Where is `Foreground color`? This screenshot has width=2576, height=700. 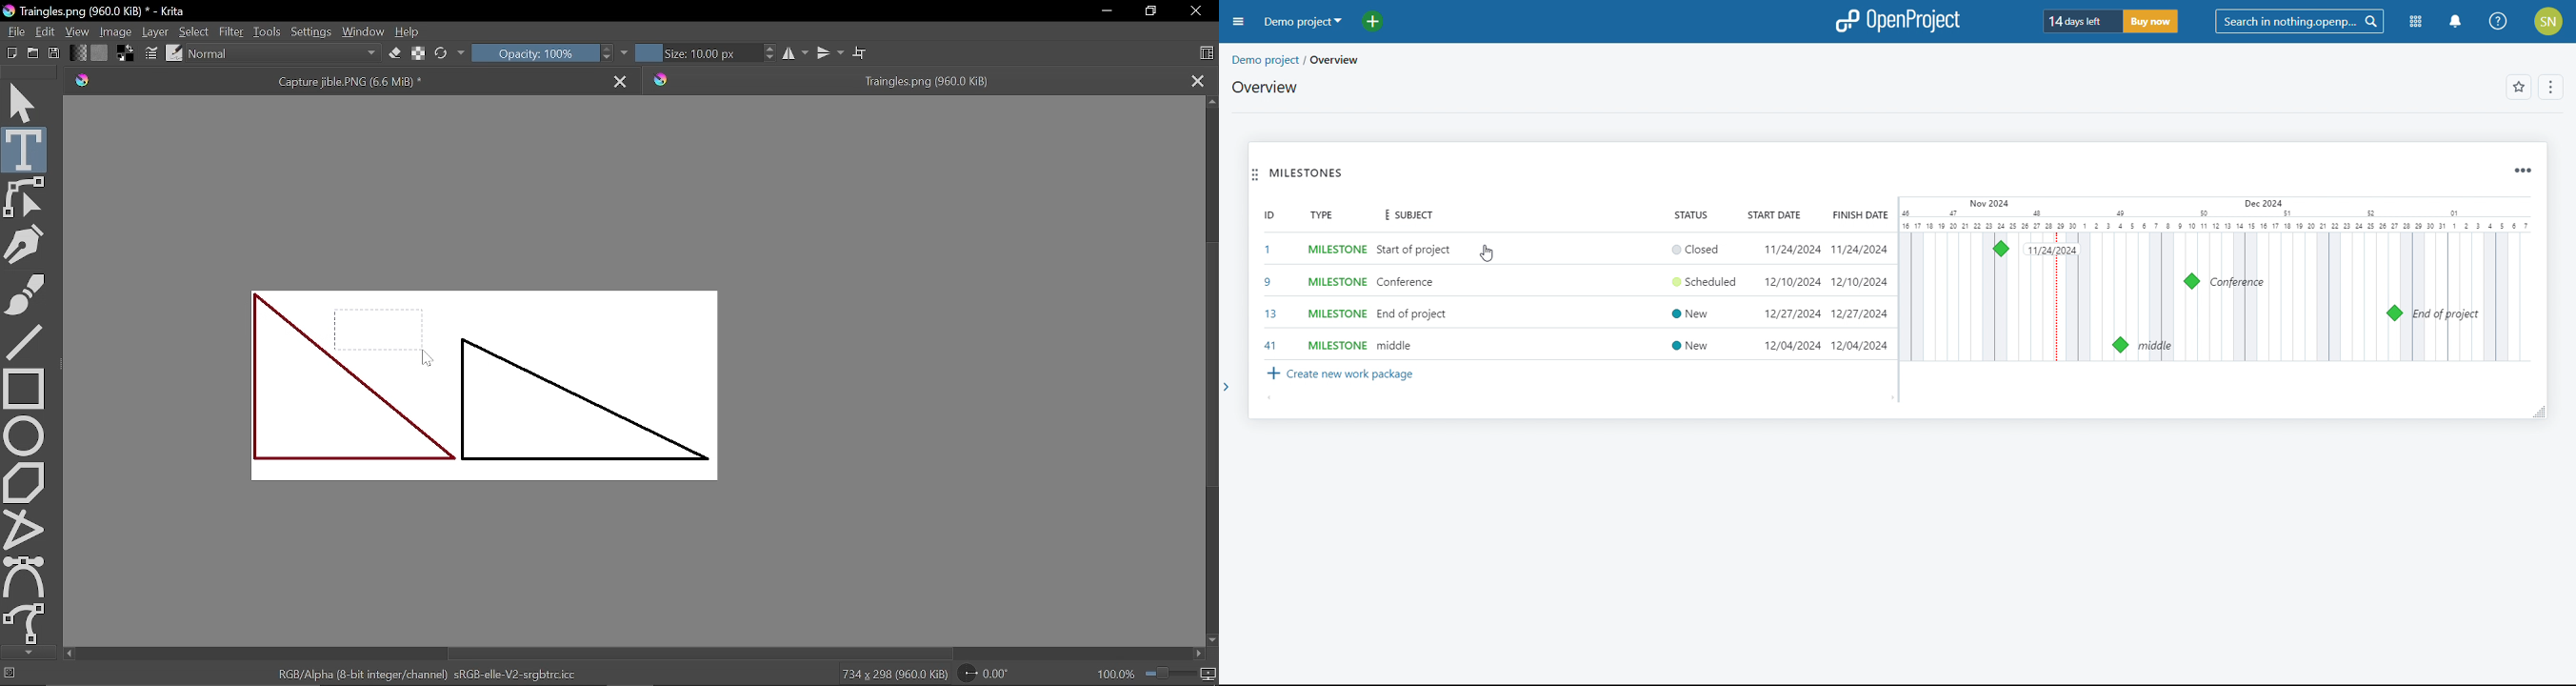
Foreground color is located at coordinates (127, 54).